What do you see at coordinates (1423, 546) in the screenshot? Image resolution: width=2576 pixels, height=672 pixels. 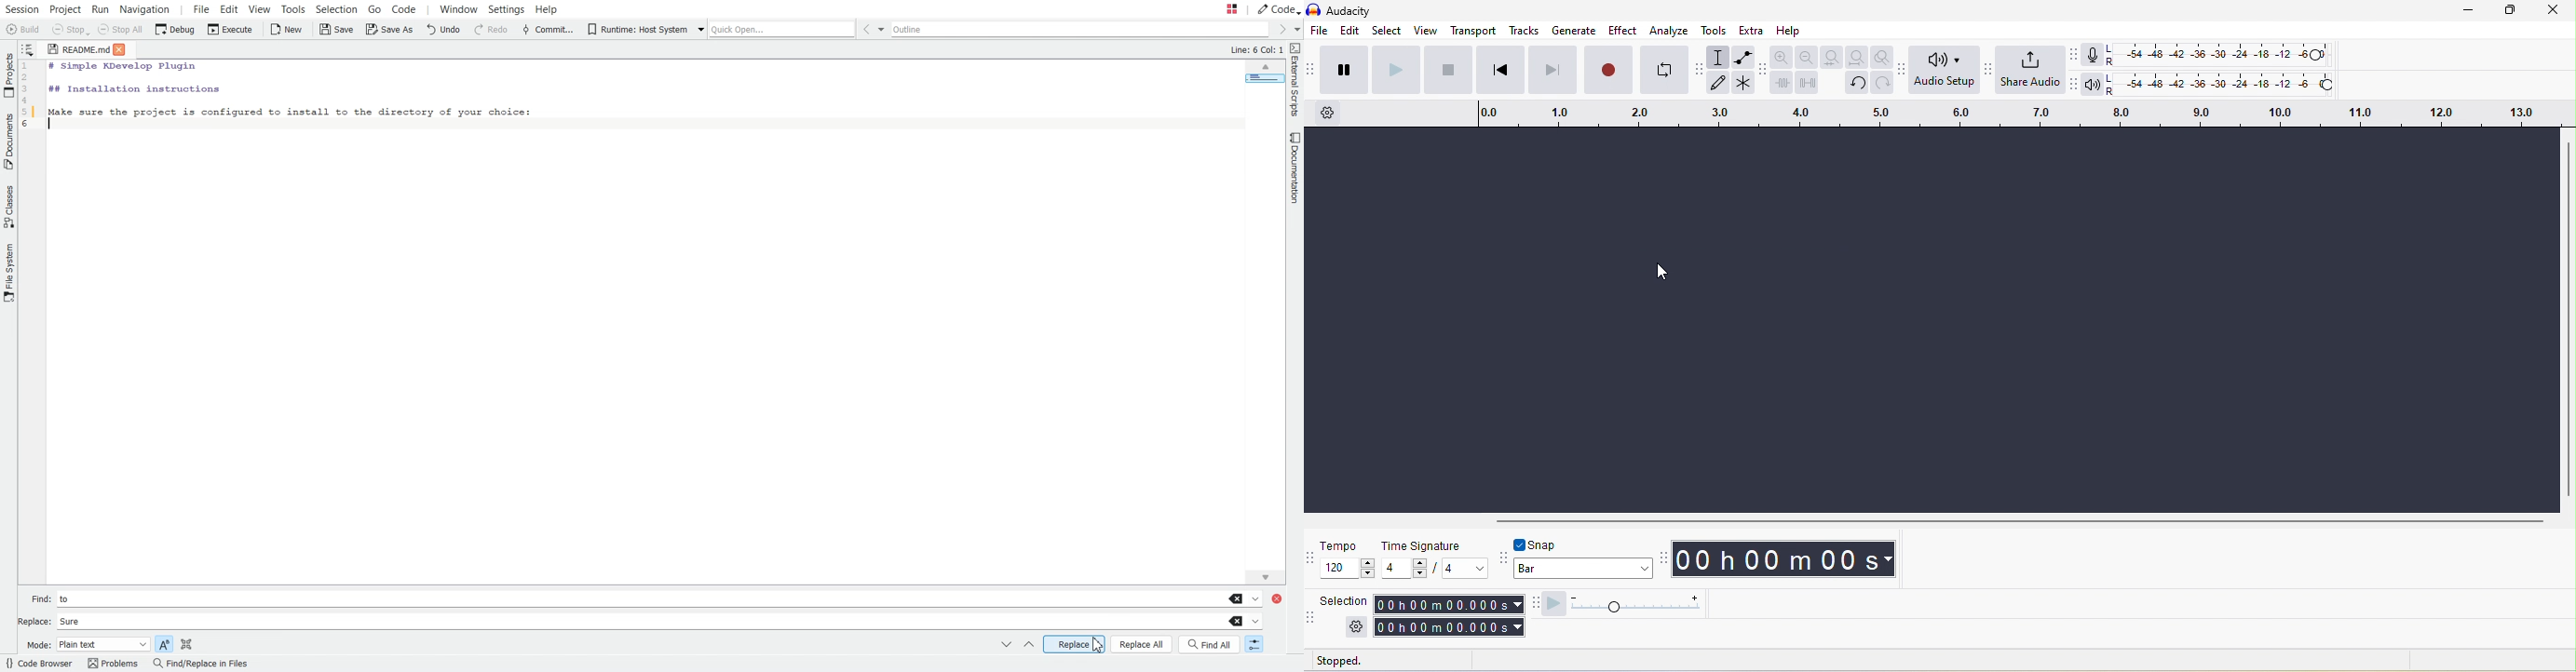 I see `time signature` at bounding box center [1423, 546].